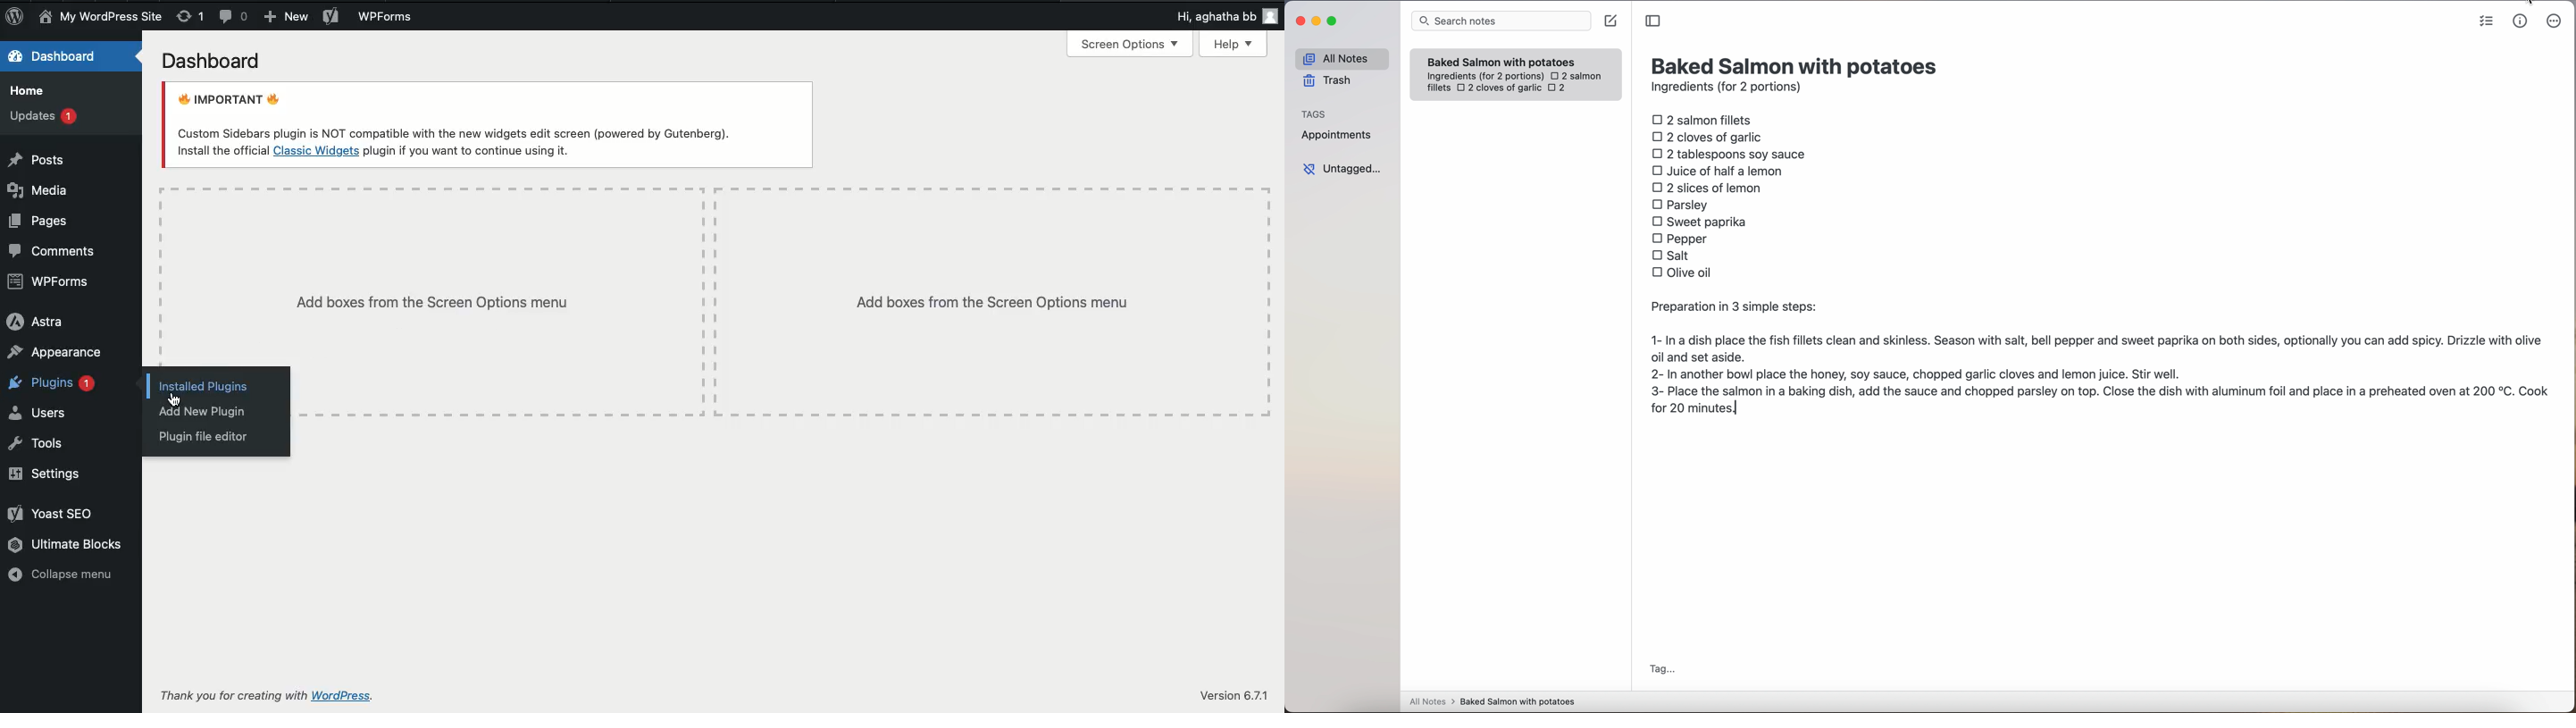 Image resolution: width=2576 pixels, height=728 pixels. Describe the element at coordinates (1707, 187) in the screenshot. I see `2 slices of lemon` at that location.